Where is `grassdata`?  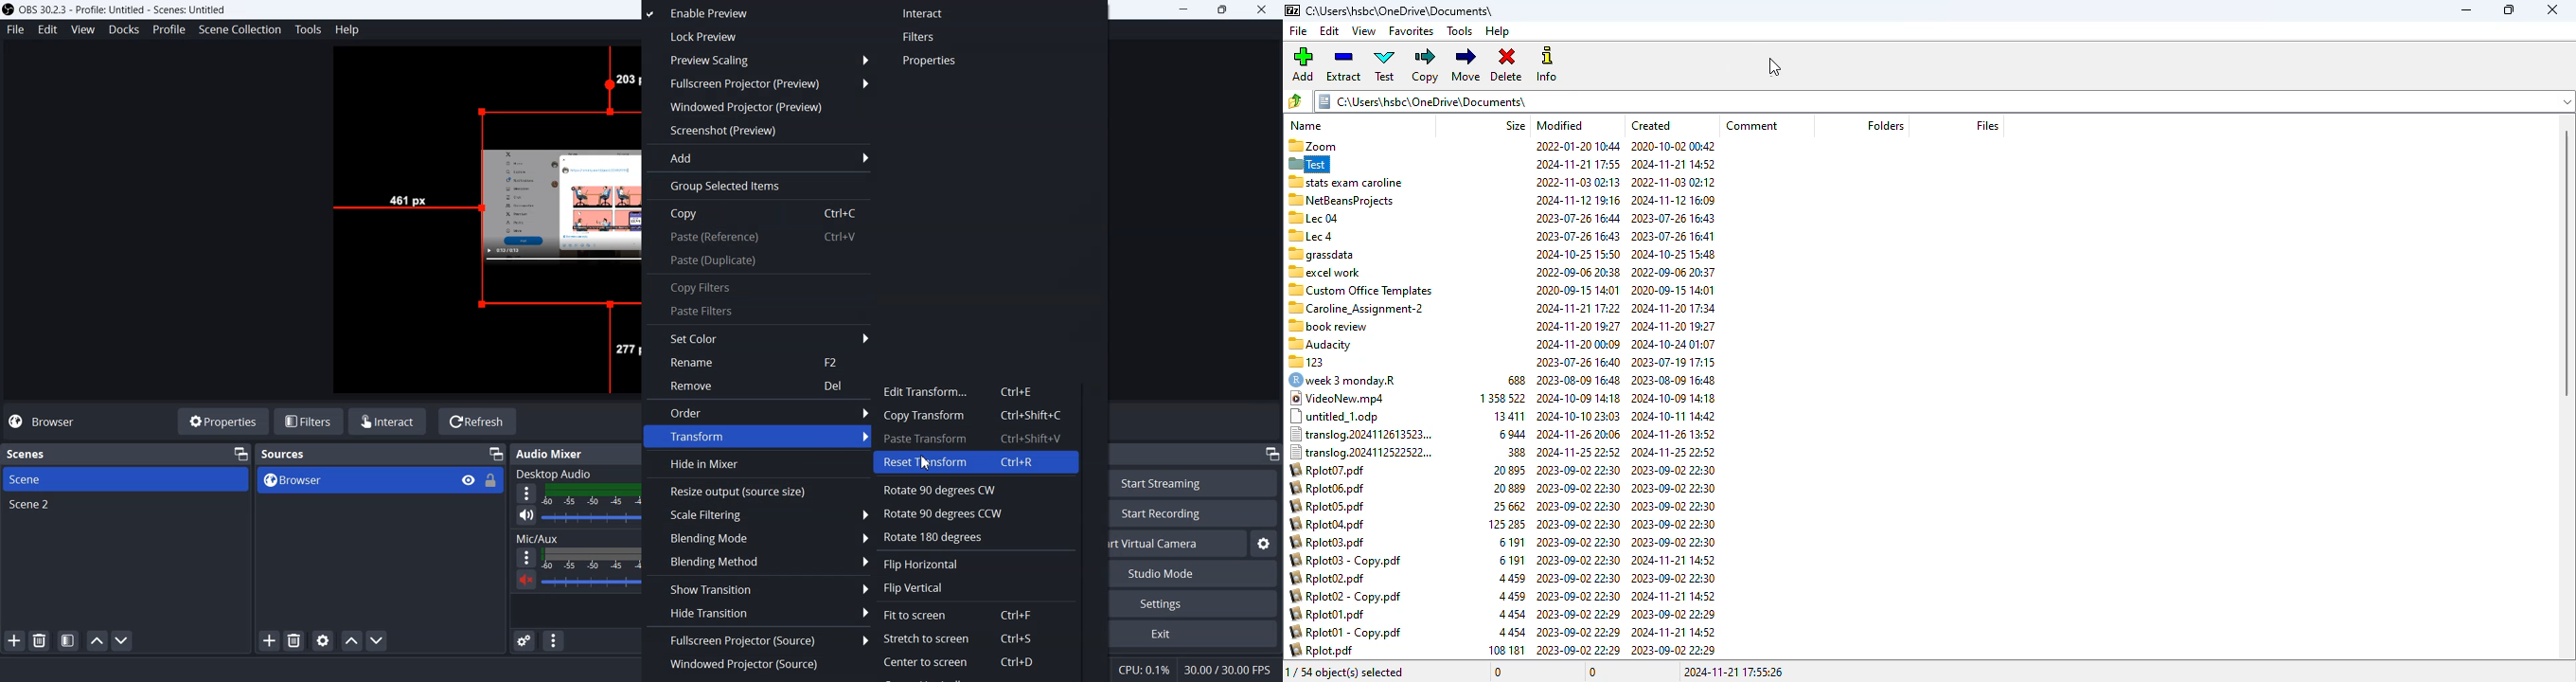
grassdata is located at coordinates (1322, 254).